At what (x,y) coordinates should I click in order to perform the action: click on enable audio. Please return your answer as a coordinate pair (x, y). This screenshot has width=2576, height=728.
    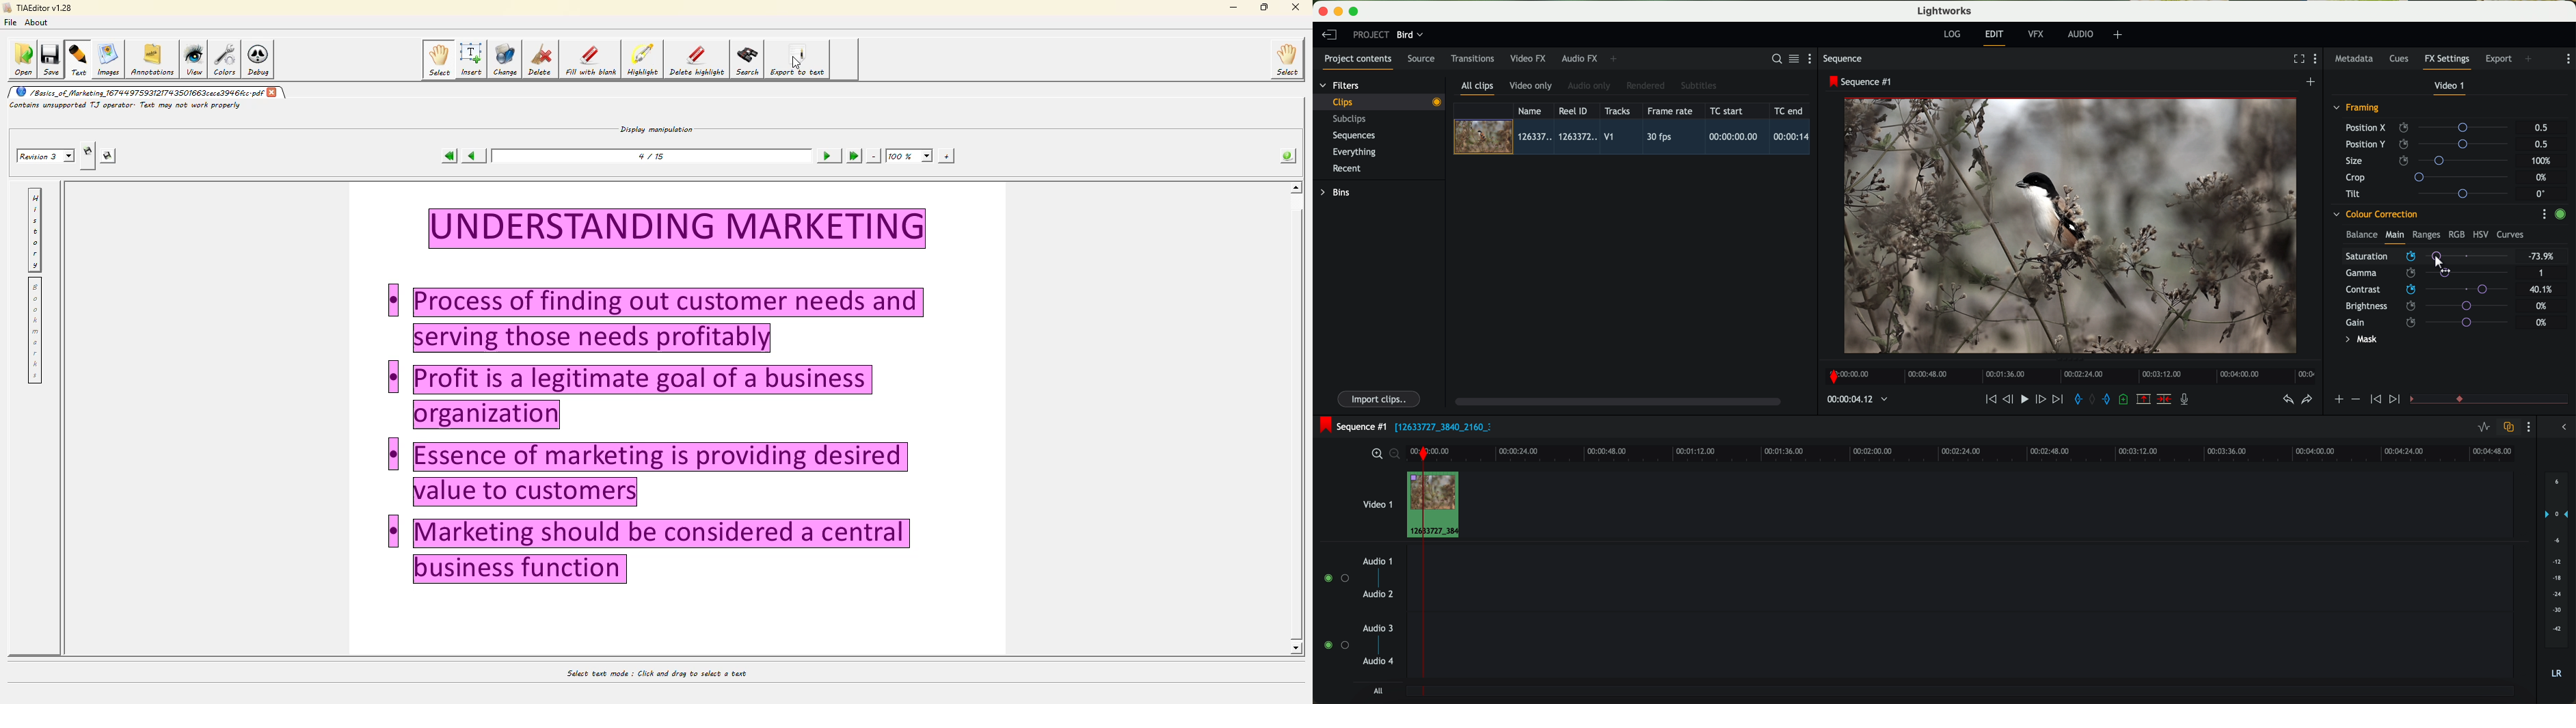
    Looking at the image, I should click on (1336, 645).